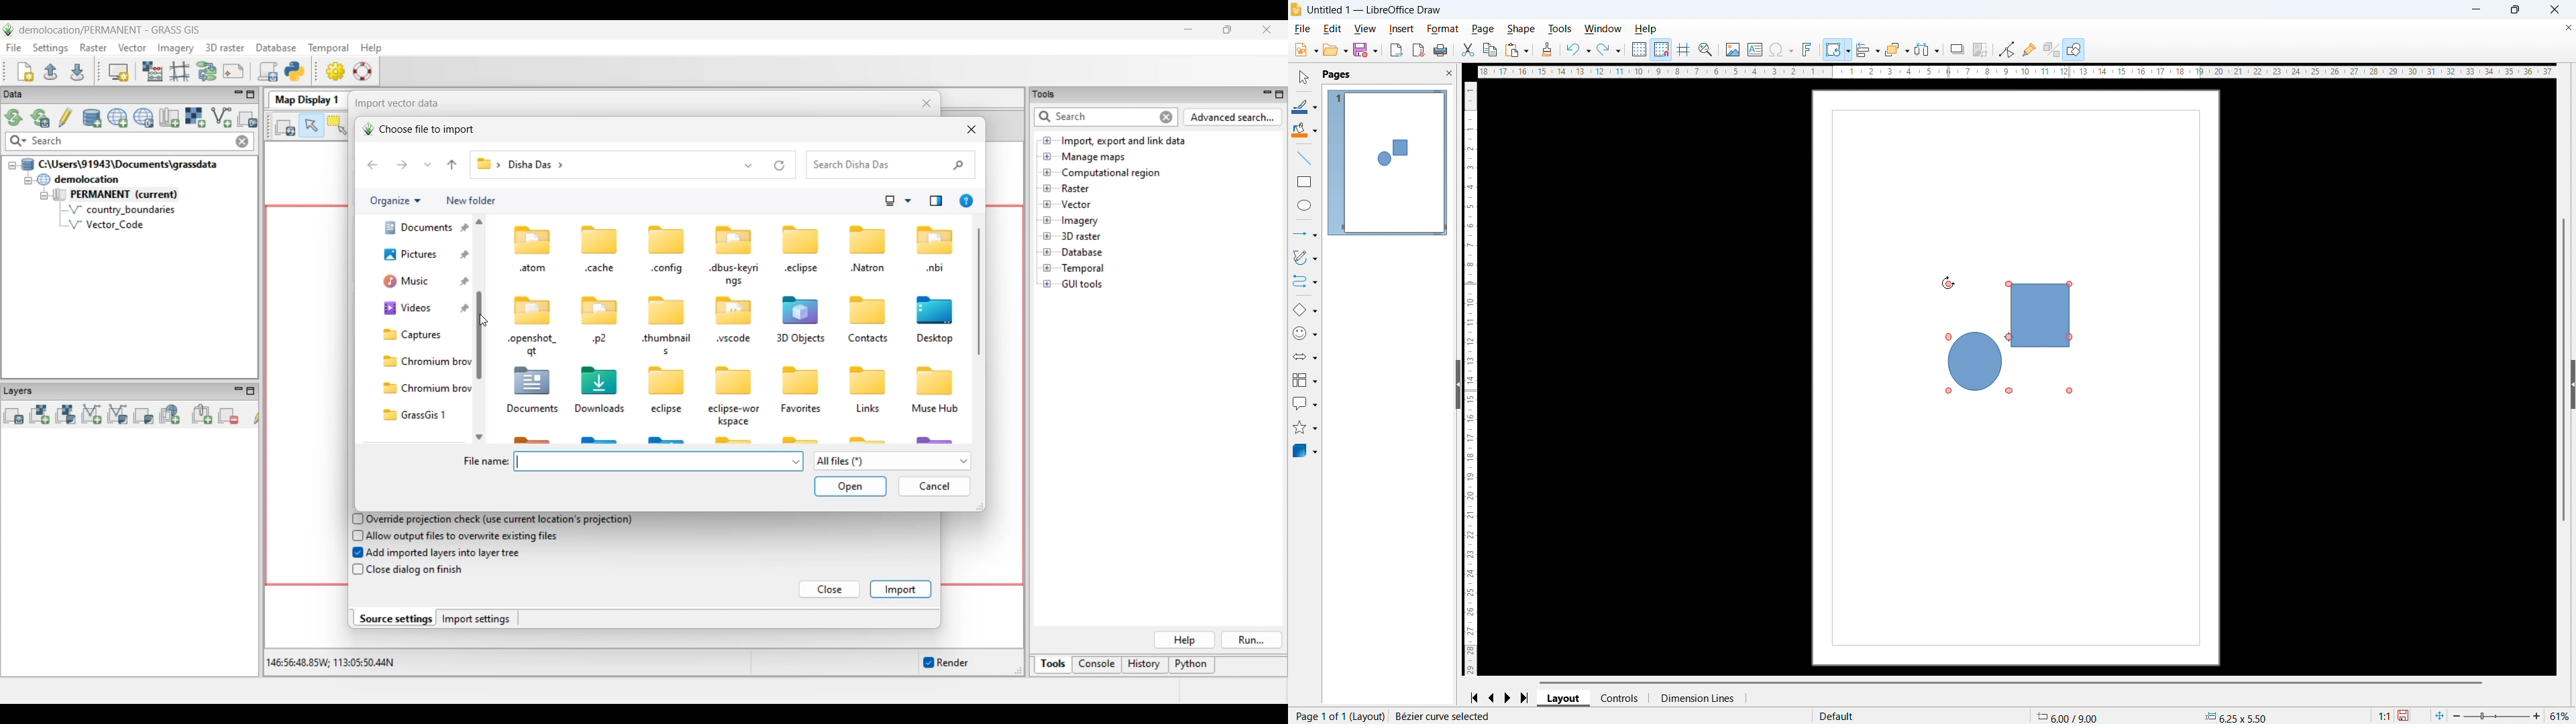 The image size is (2576, 728). What do you see at coordinates (2070, 716) in the screenshot?
I see `Cursor coordinates ` at bounding box center [2070, 716].